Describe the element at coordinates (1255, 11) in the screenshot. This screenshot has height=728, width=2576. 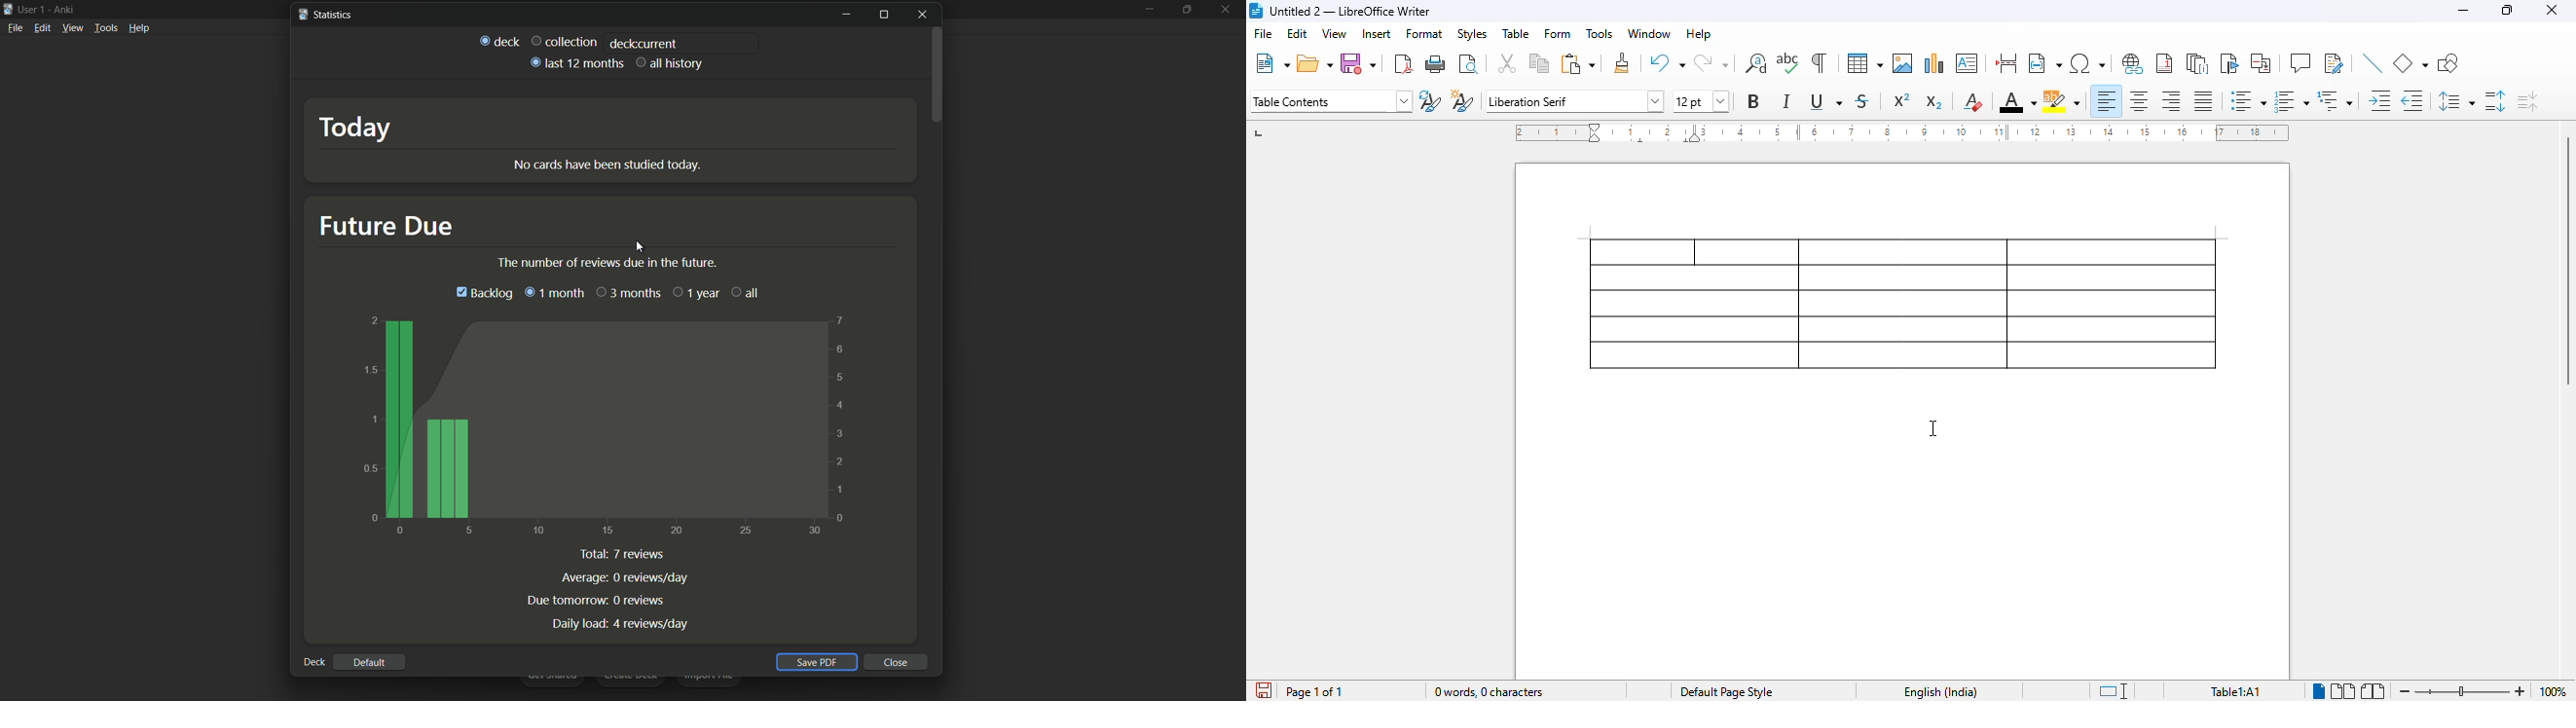
I see `logo` at that location.